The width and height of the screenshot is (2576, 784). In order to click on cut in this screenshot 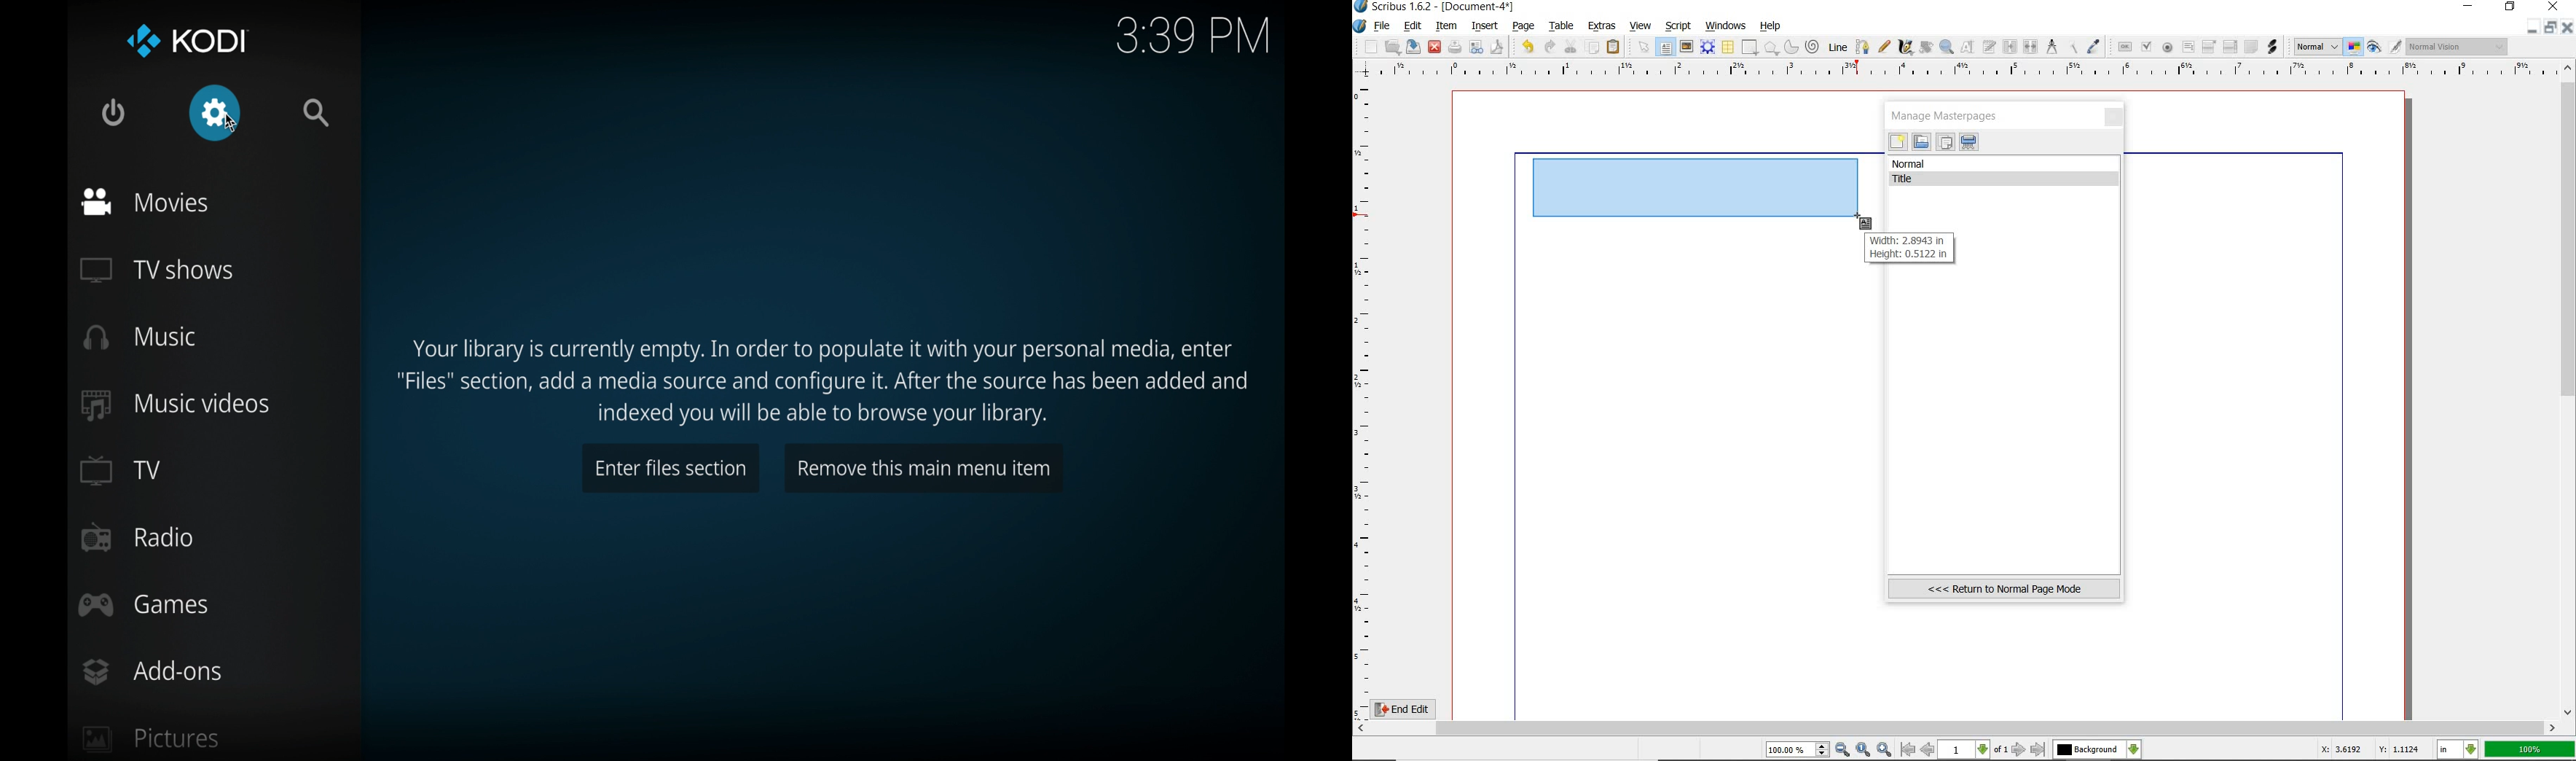, I will do `click(1571, 46)`.